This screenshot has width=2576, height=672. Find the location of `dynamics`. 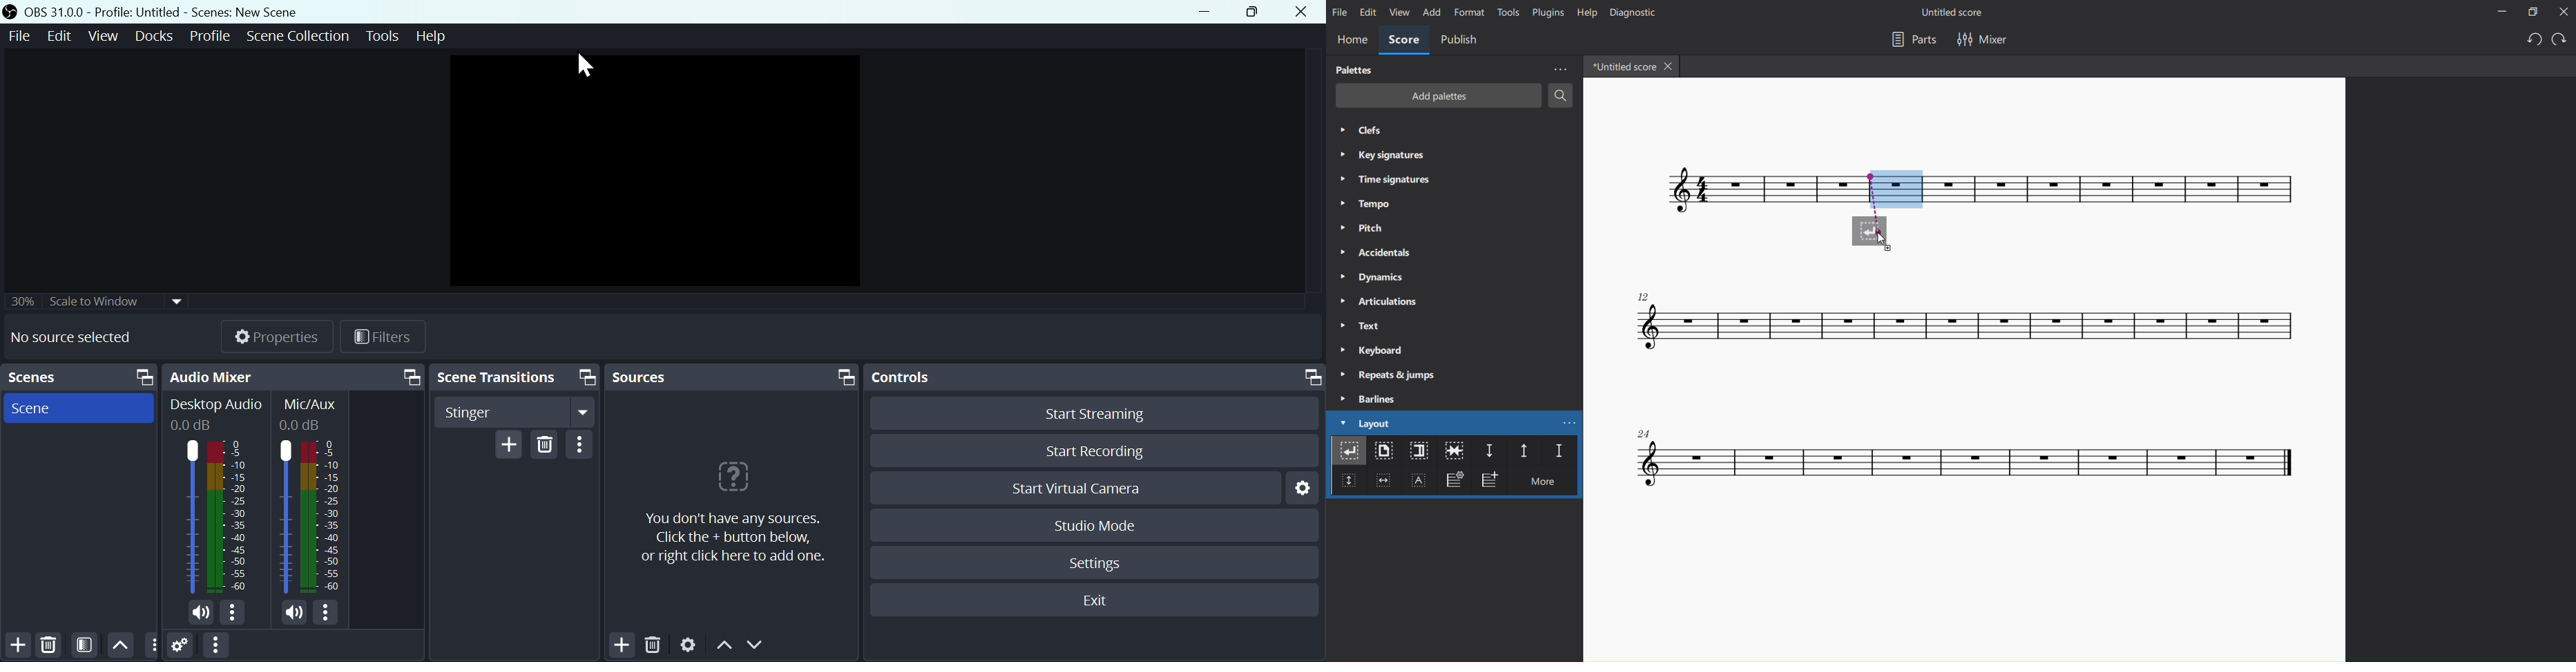

dynamics is located at coordinates (1375, 276).